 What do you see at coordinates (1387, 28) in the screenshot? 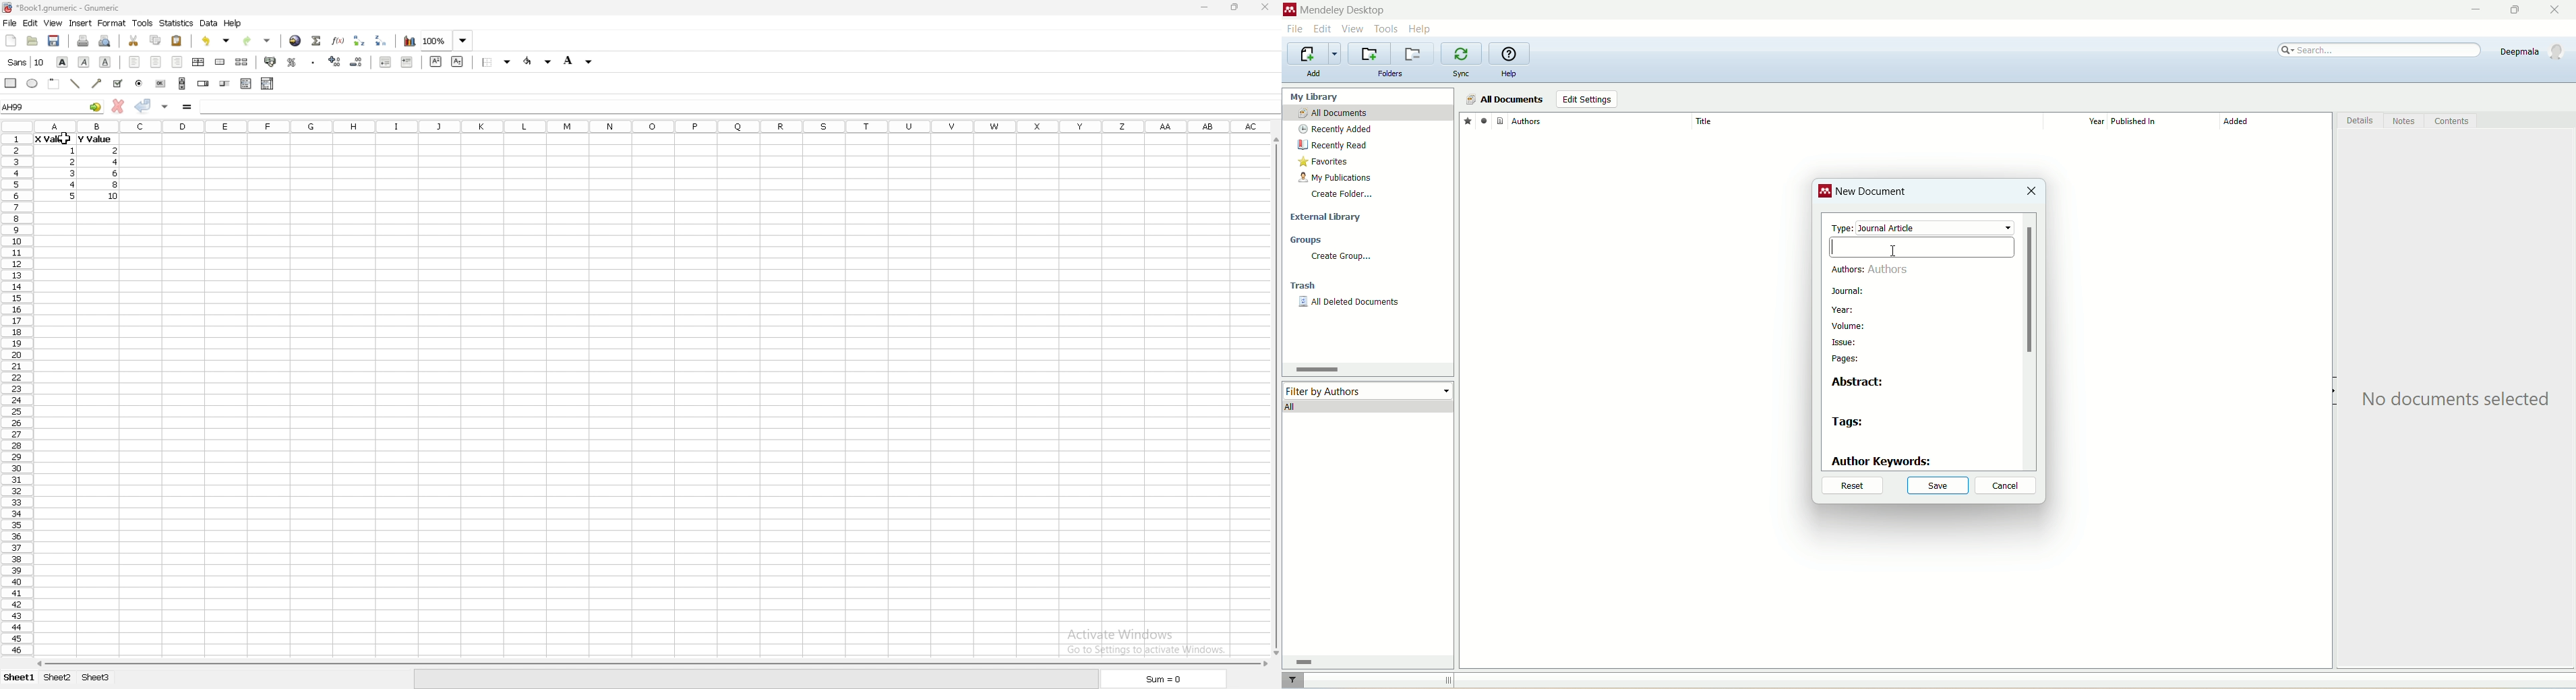
I see `tools` at bounding box center [1387, 28].